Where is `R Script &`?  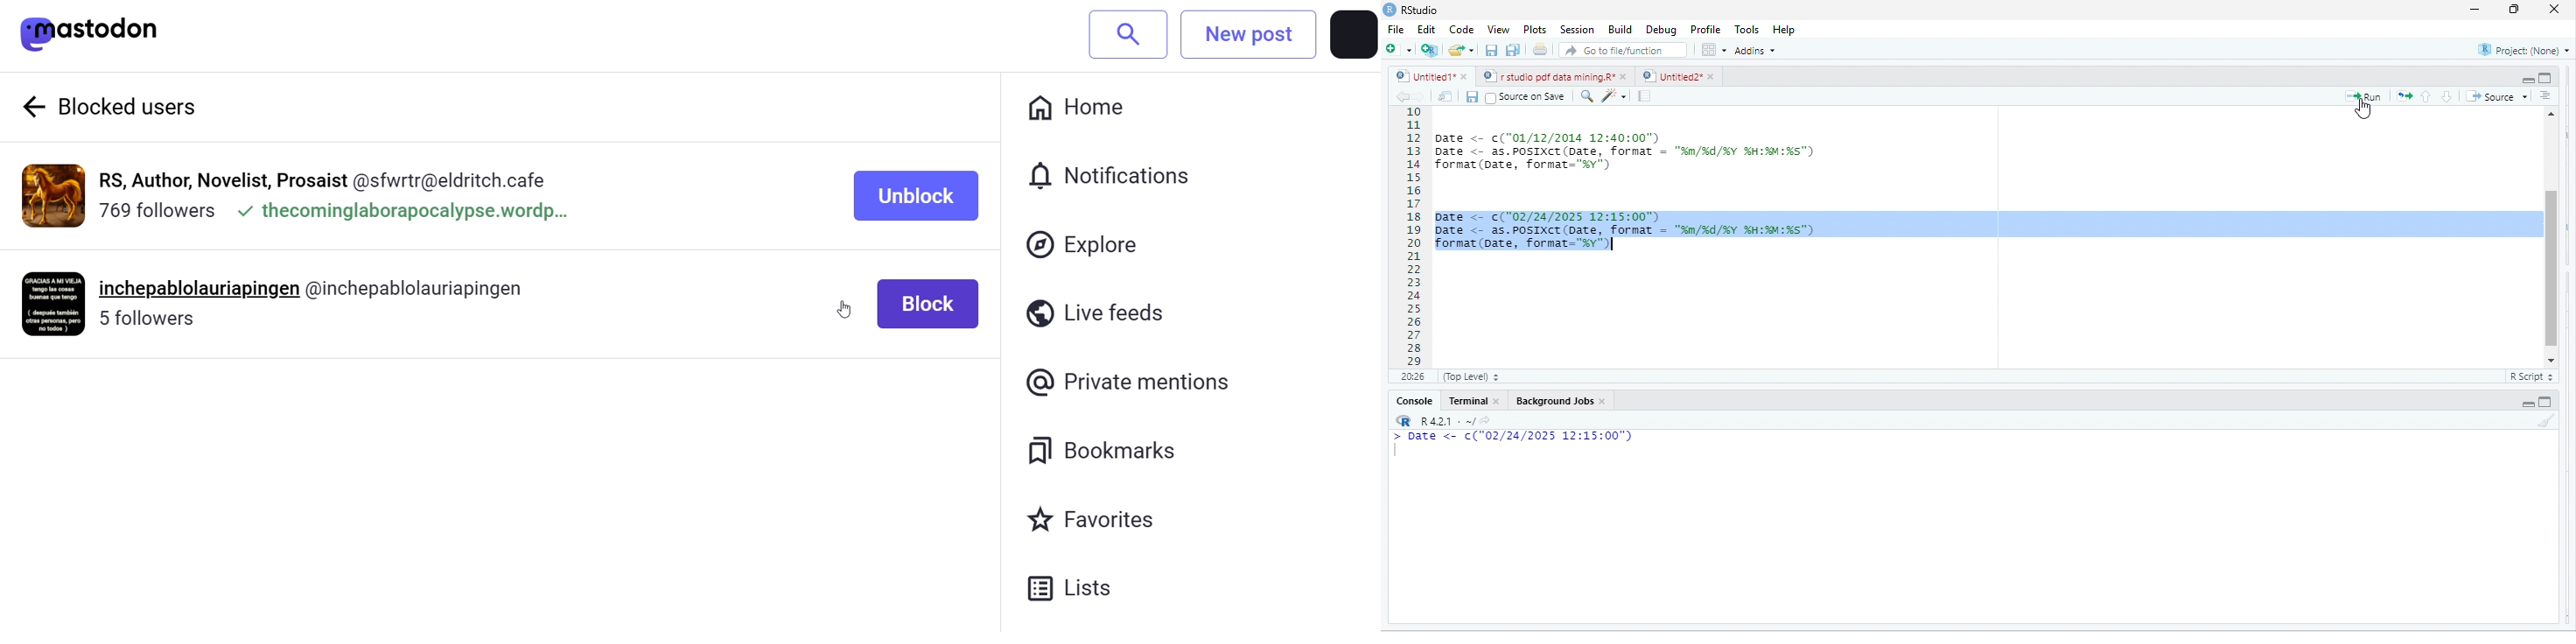
R Script & is located at coordinates (2529, 377).